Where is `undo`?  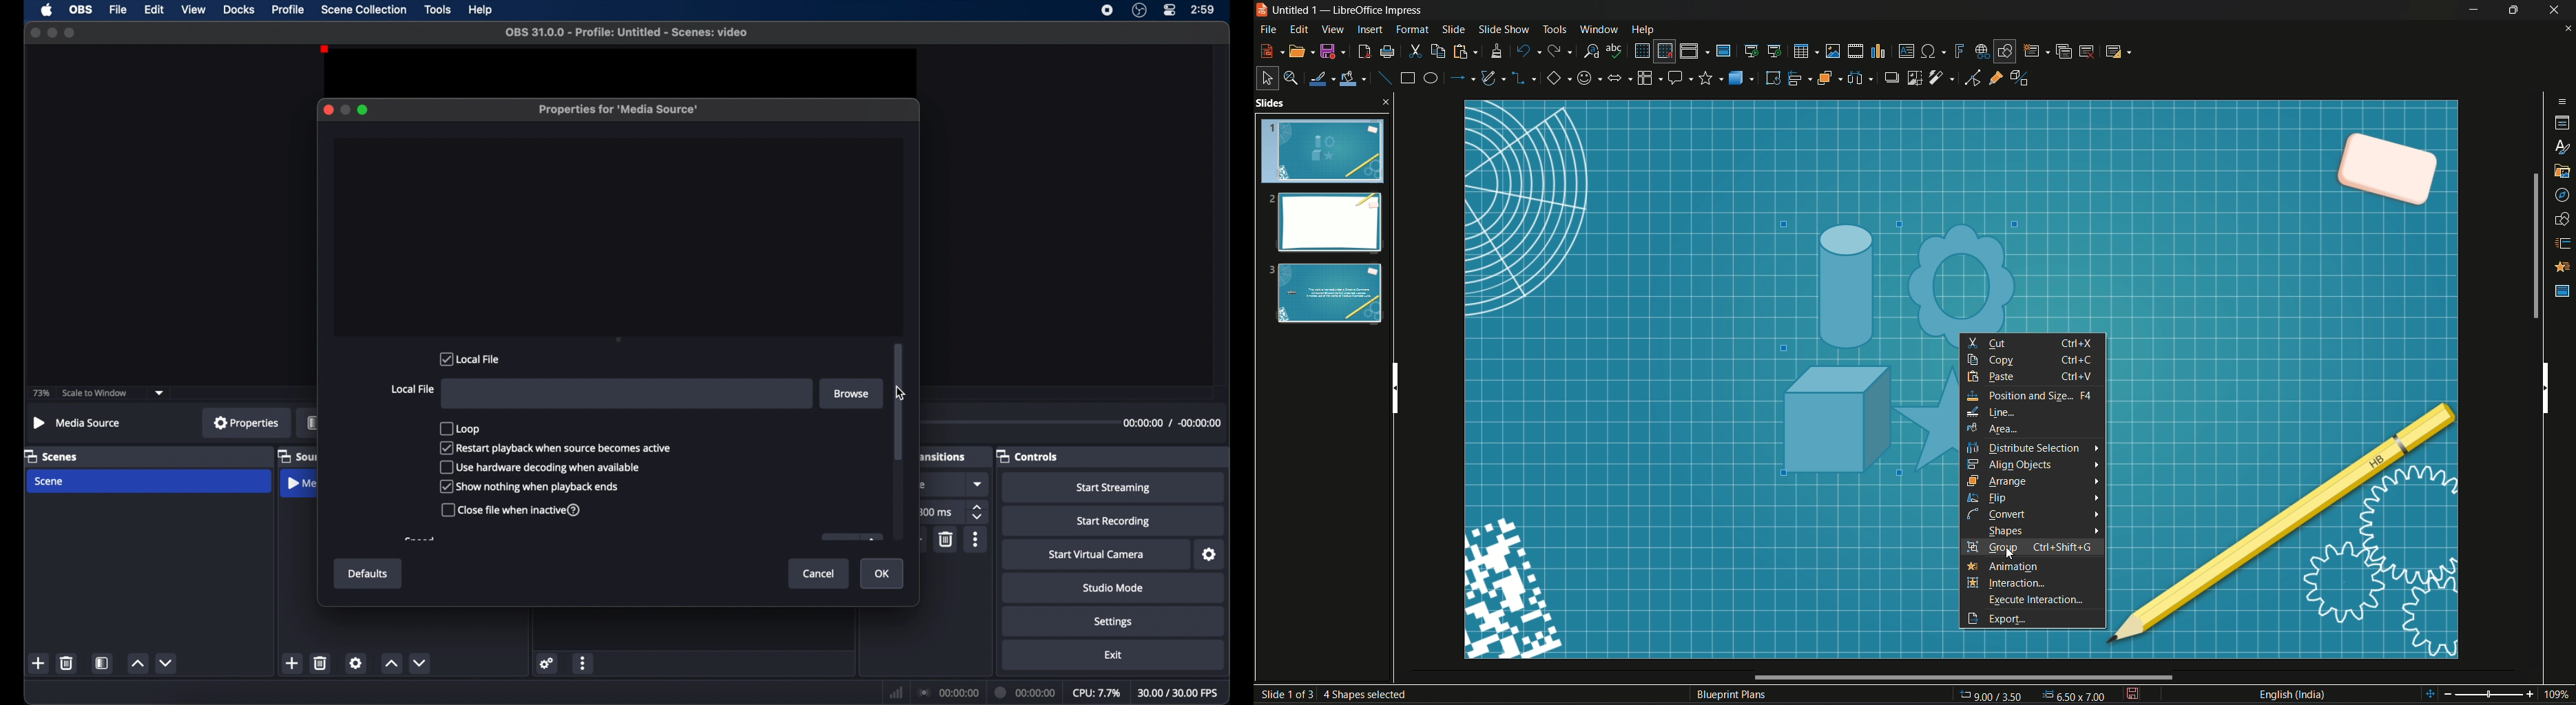 undo is located at coordinates (1527, 50).